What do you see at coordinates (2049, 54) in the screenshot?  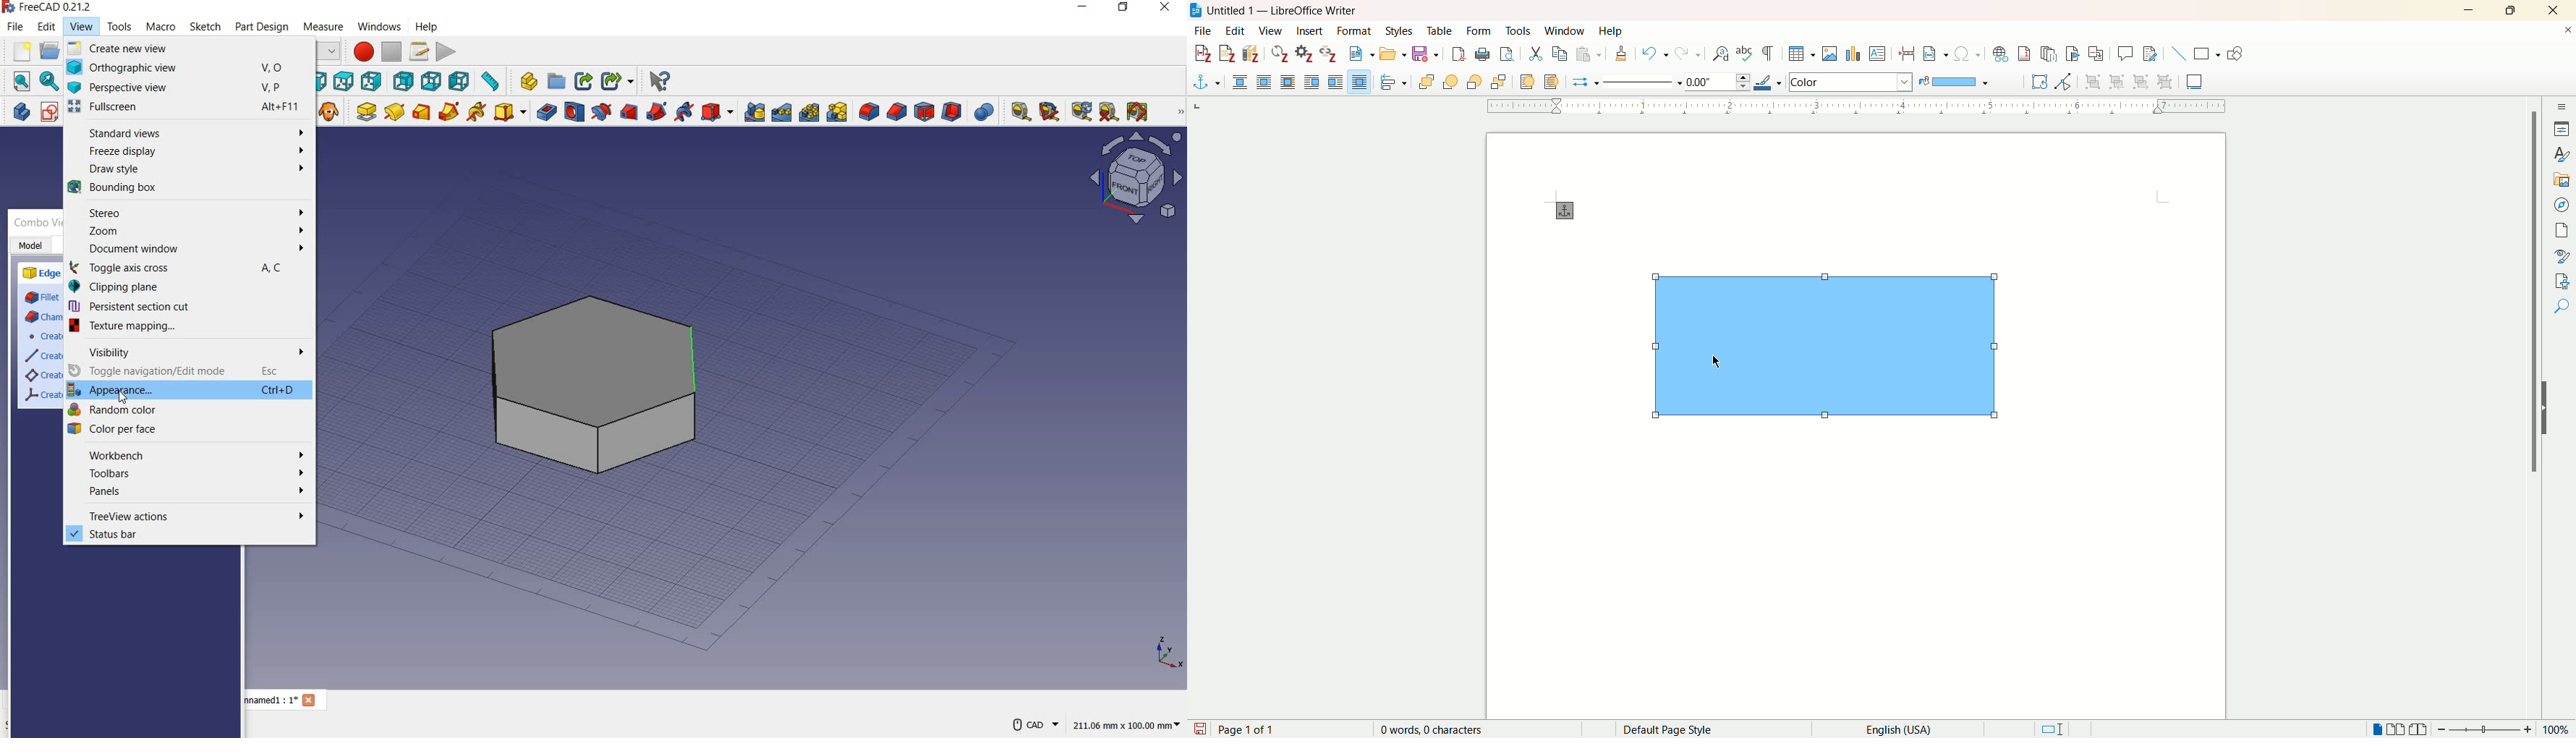 I see `insert endnote` at bounding box center [2049, 54].